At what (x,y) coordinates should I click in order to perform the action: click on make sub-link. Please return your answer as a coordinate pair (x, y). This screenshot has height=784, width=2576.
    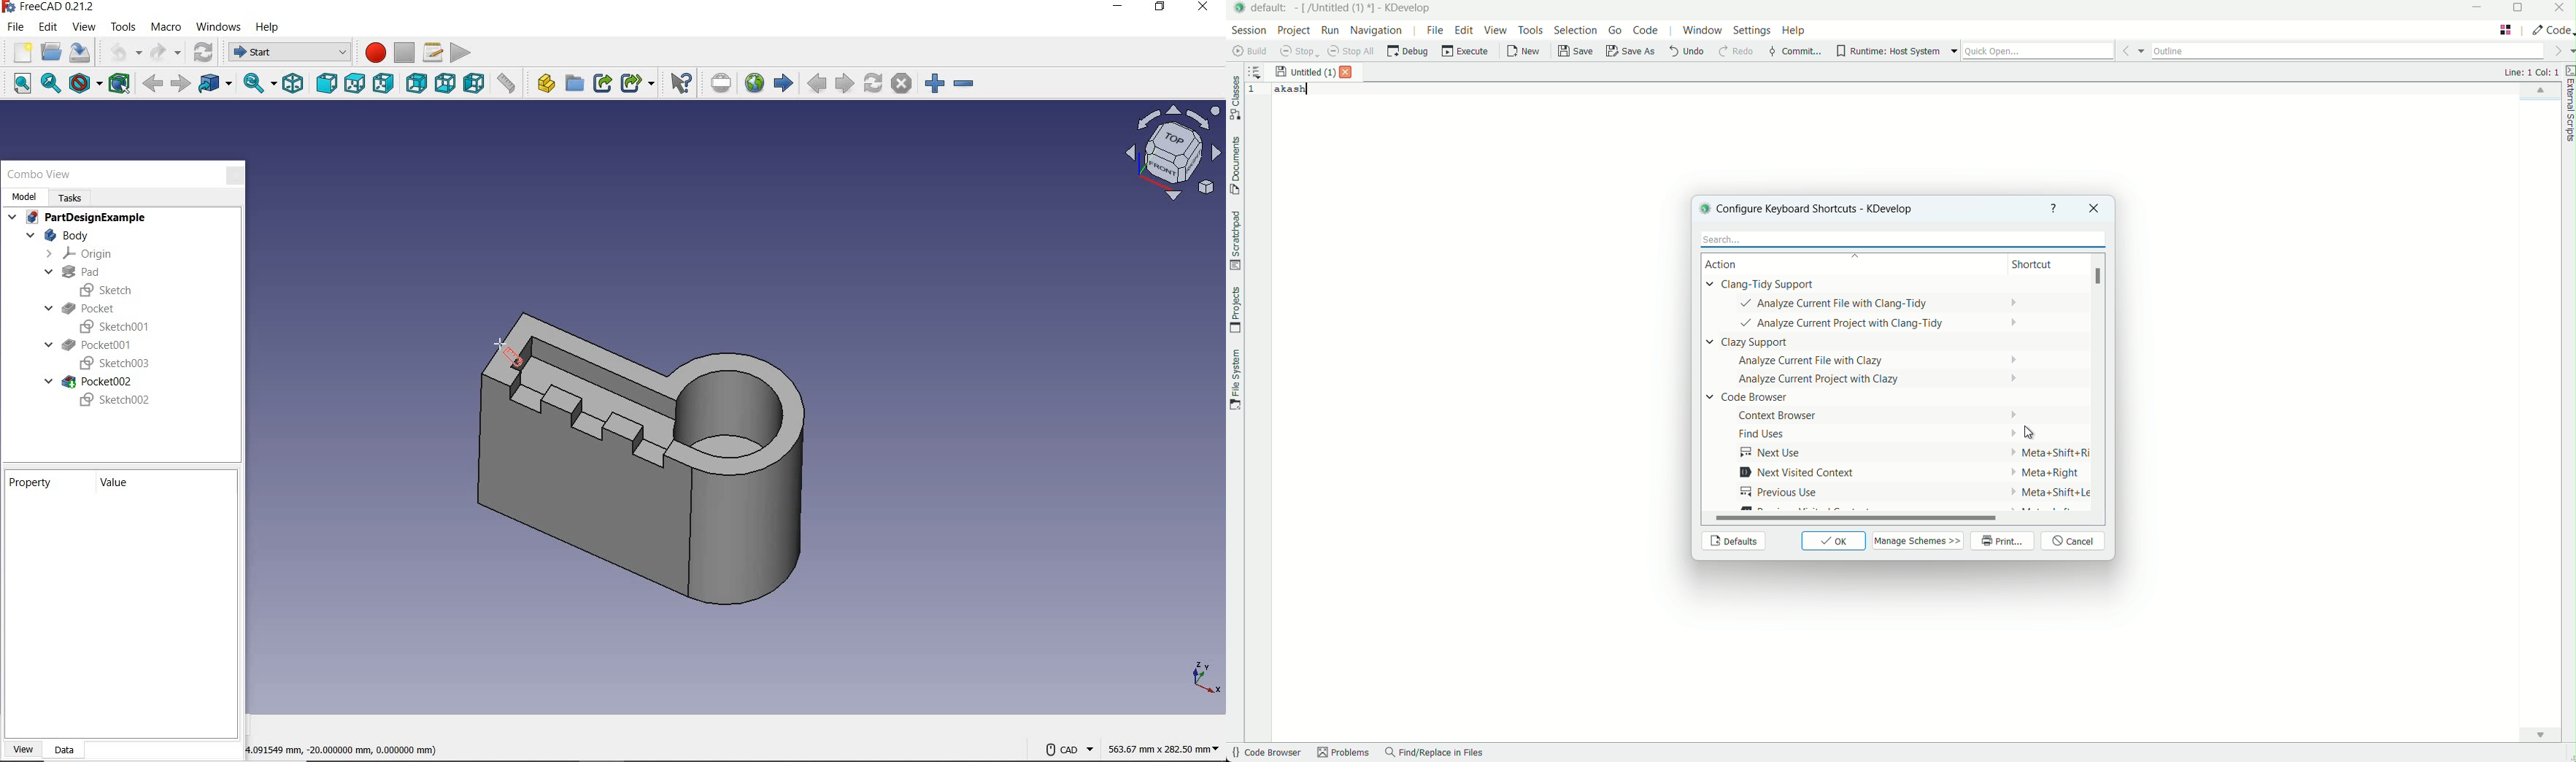
    Looking at the image, I should click on (636, 84).